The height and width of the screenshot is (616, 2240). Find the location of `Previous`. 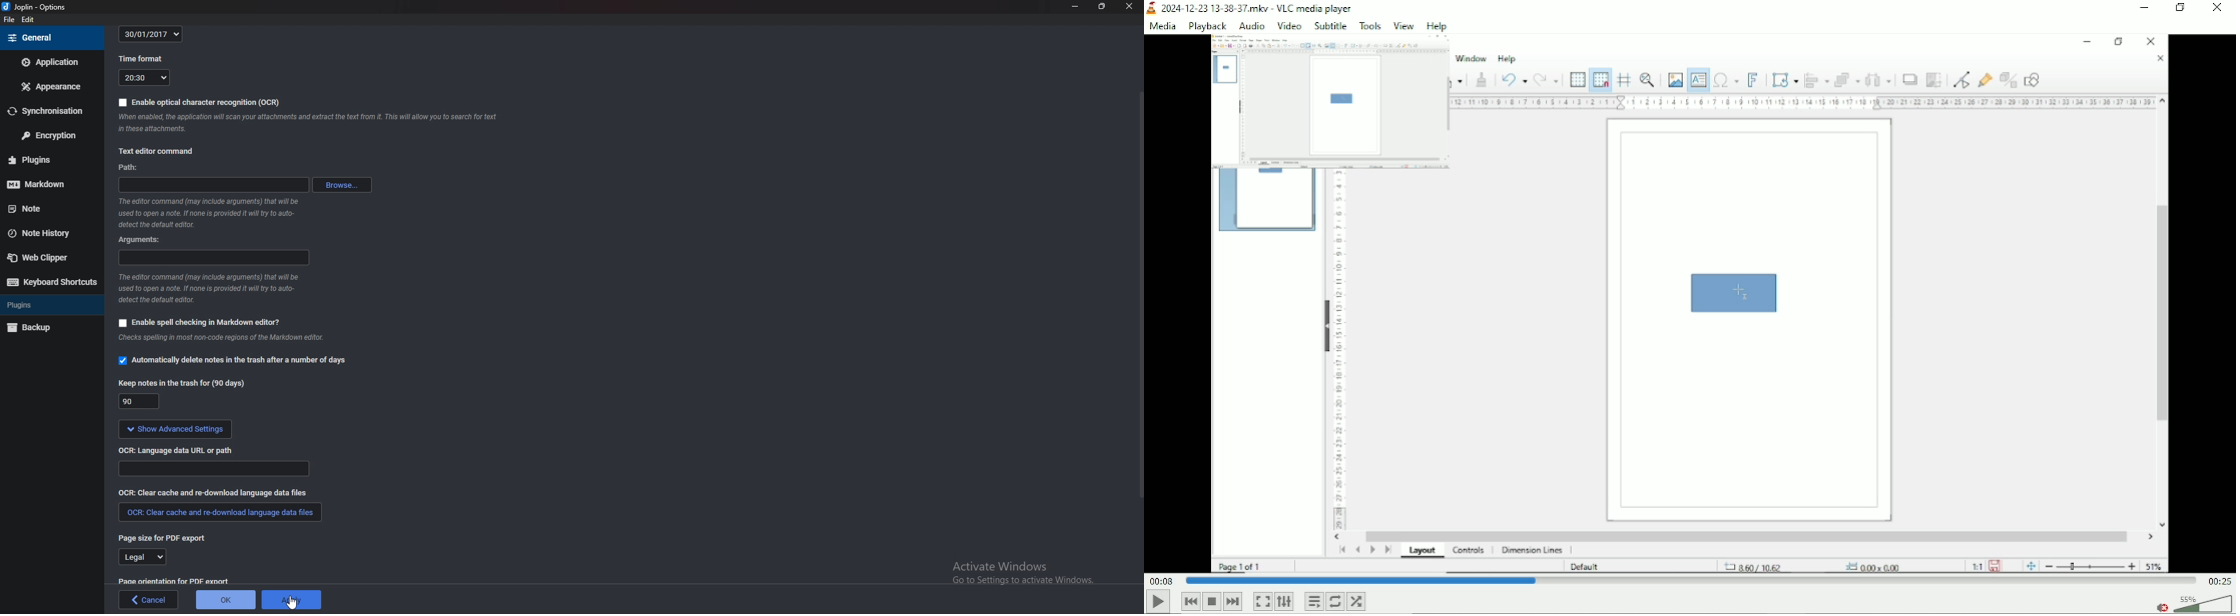

Previous is located at coordinates (1190, 601).